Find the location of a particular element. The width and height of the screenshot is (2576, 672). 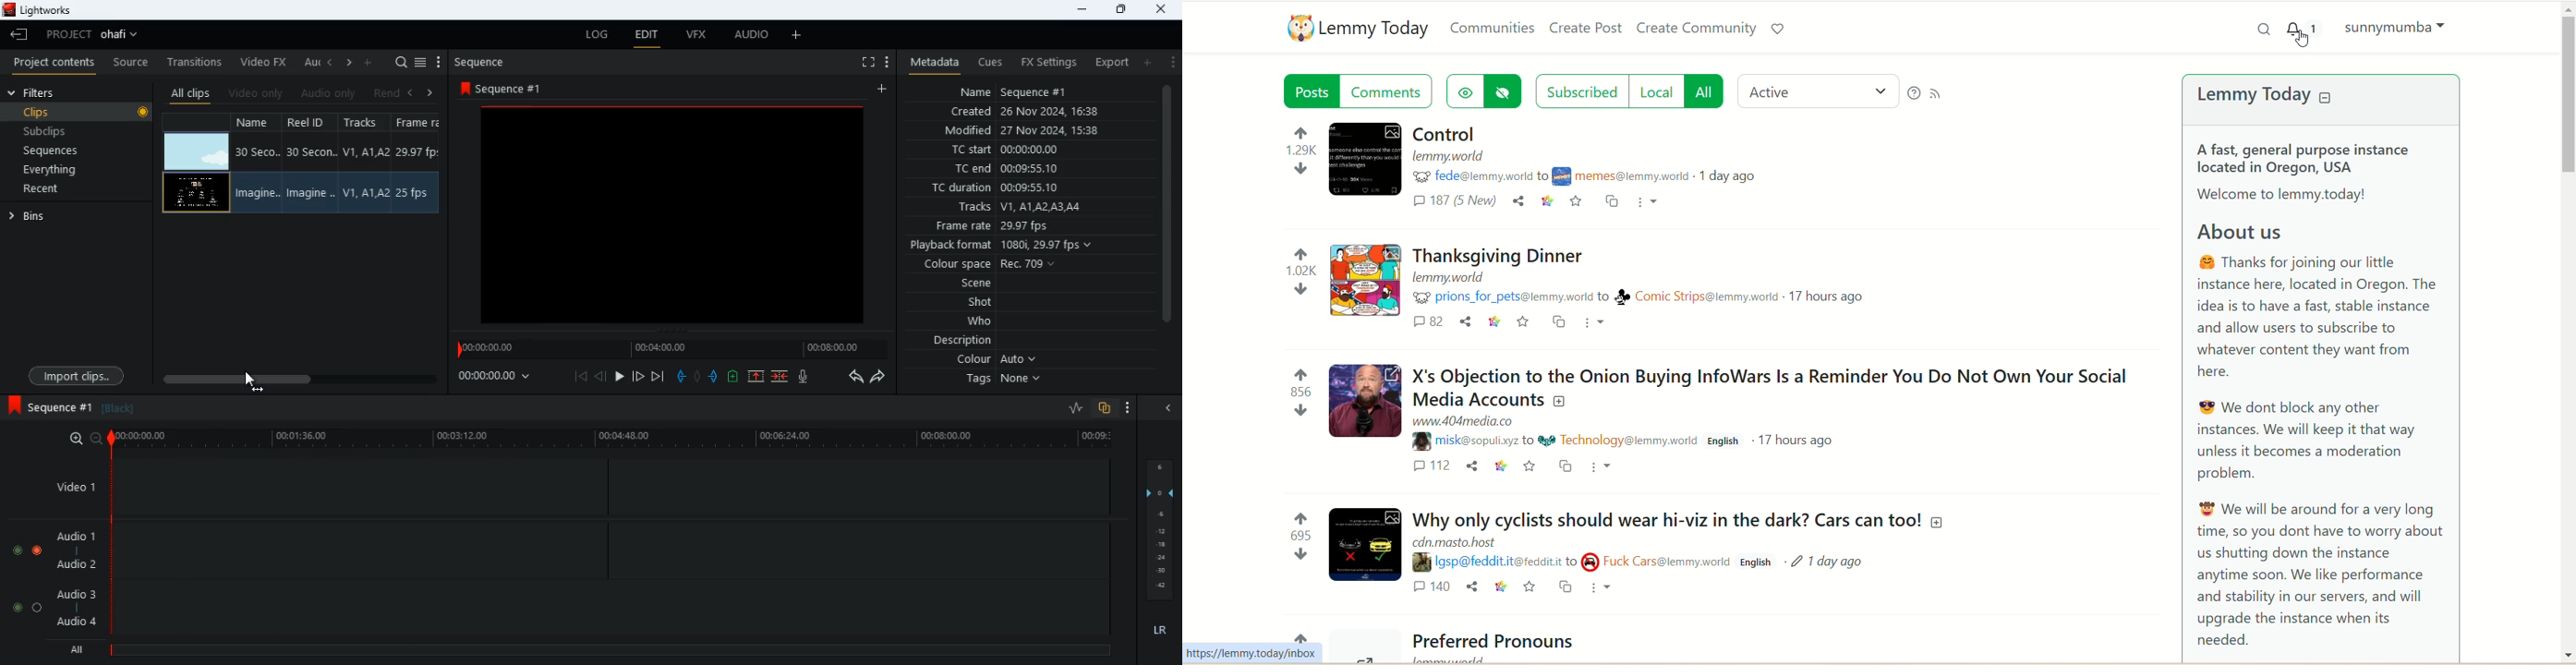

backwards is located at coordinates (854, 377).